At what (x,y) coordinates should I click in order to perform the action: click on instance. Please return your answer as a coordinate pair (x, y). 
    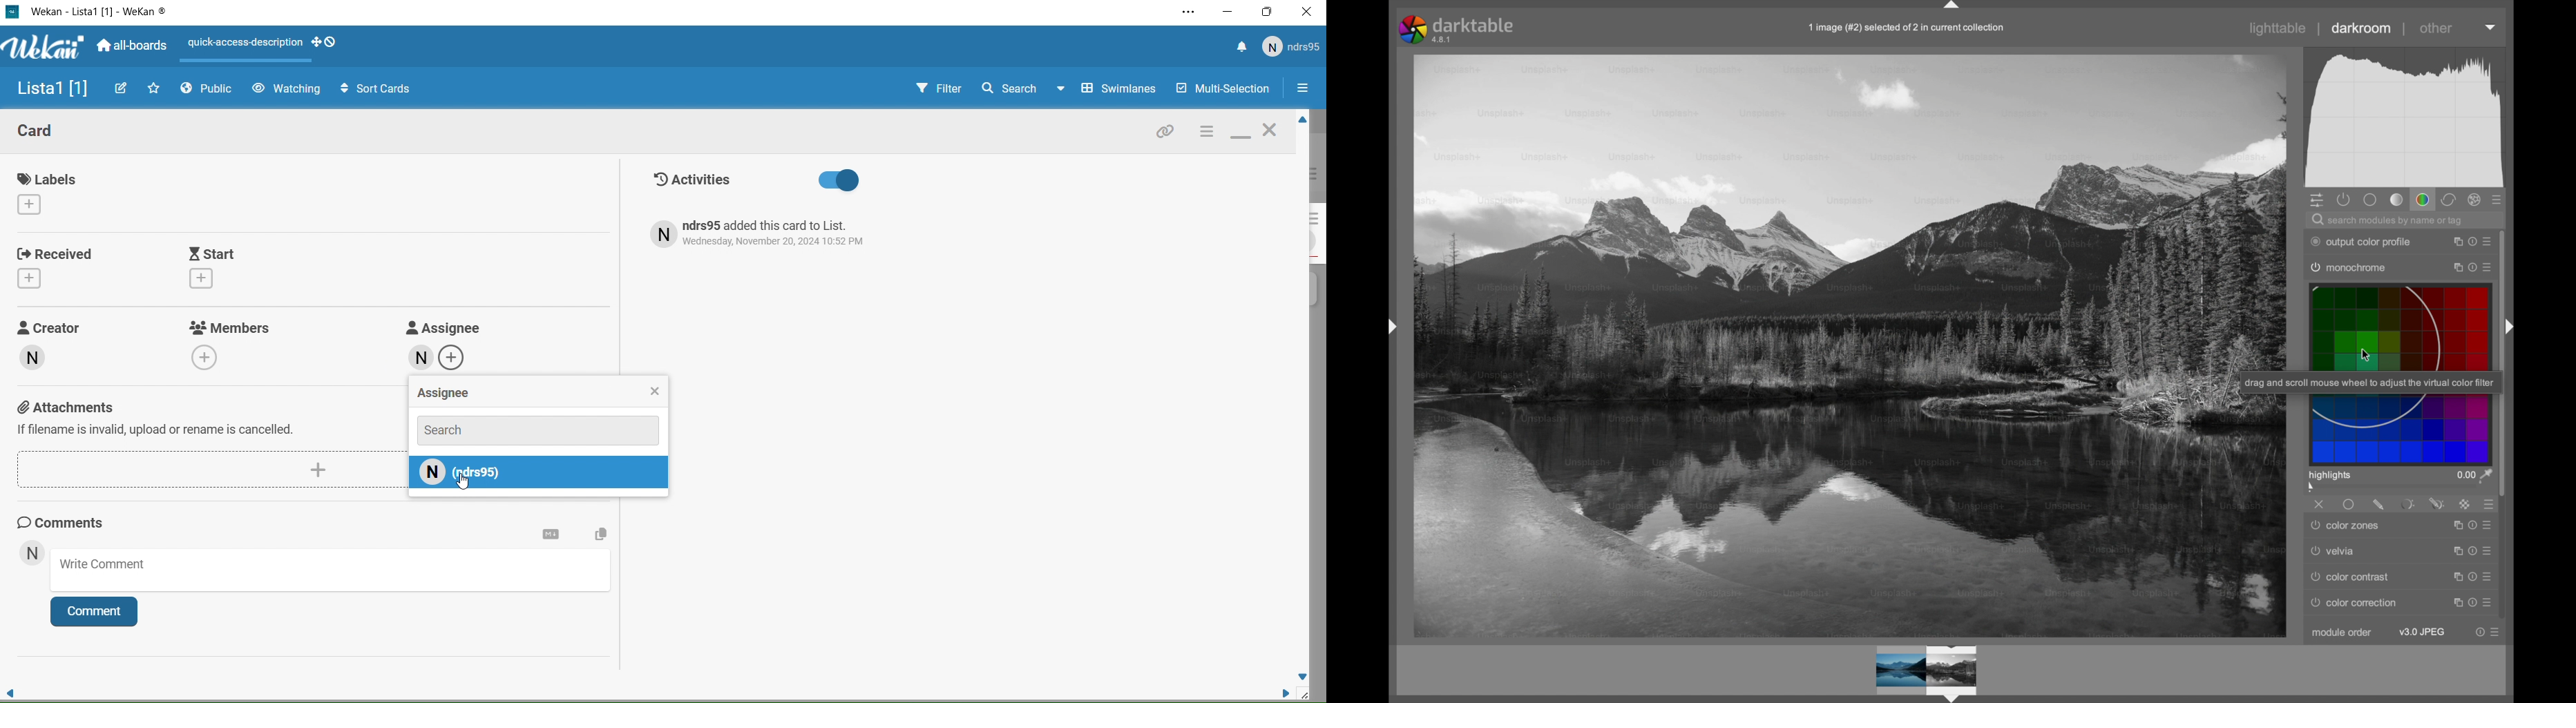
    Looking at the image, I should click on (2455, 241).